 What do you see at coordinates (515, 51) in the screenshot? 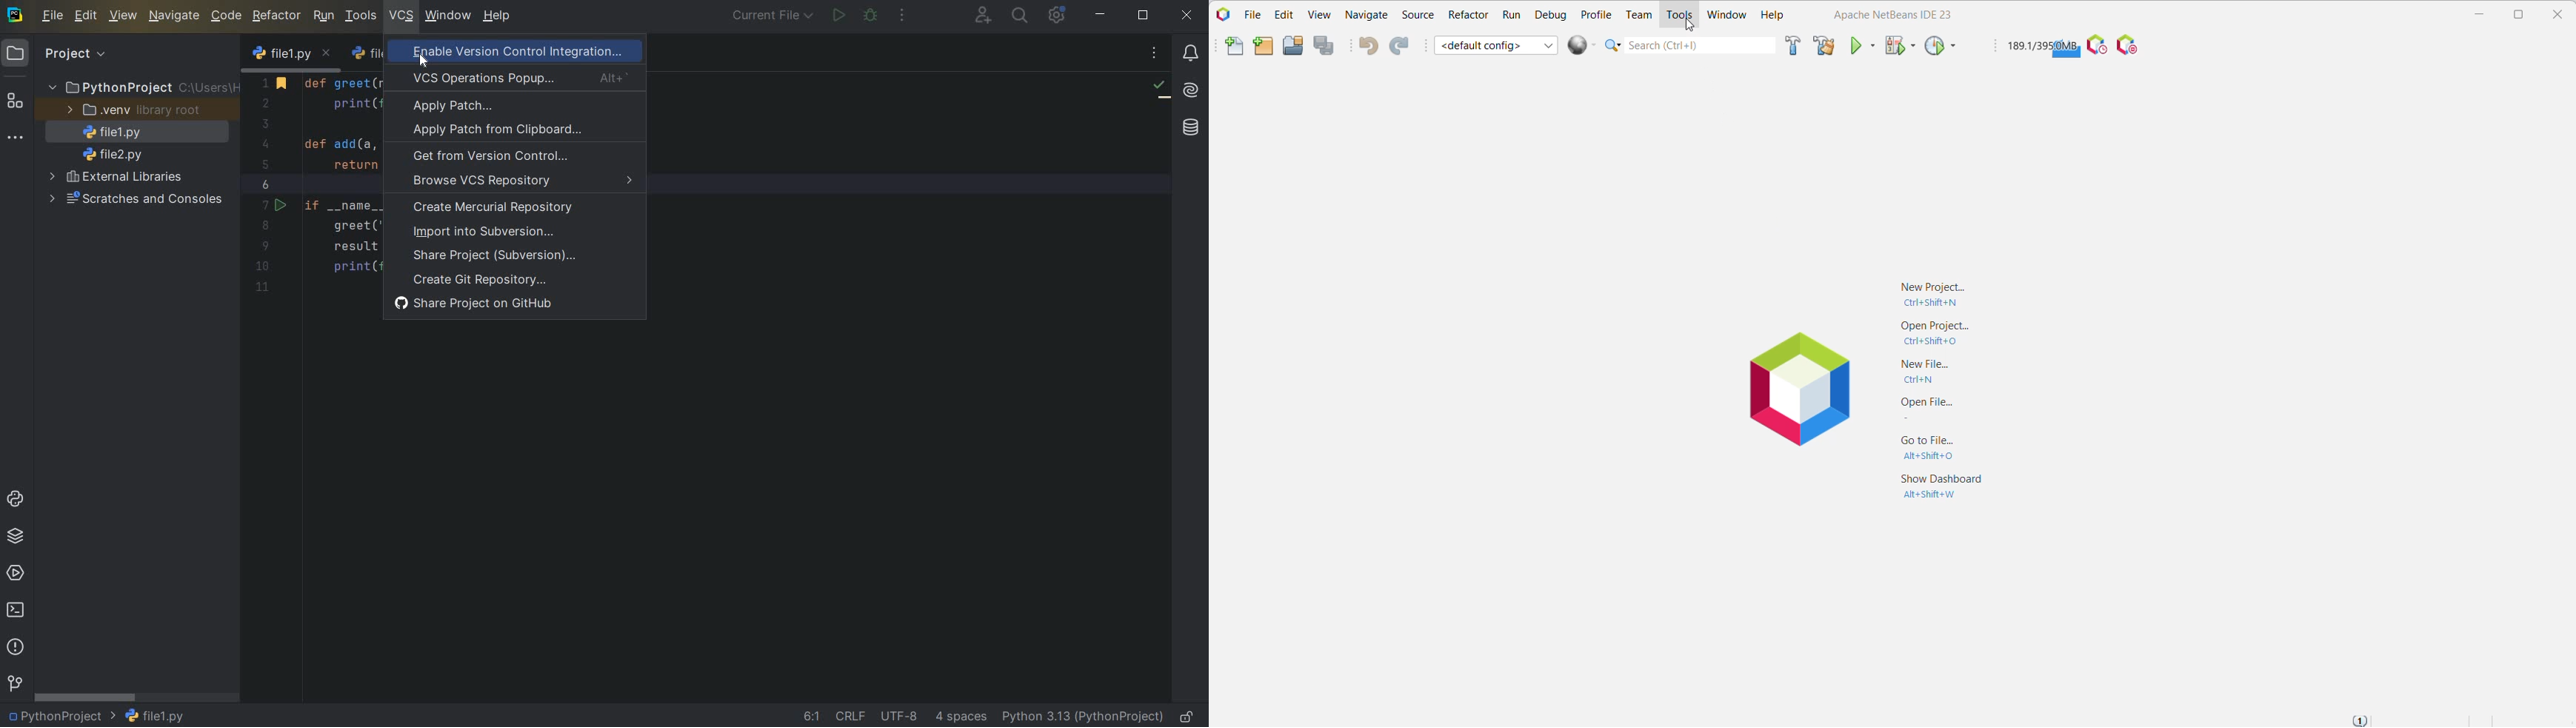
I see `enable version control integration` at bounding box center [515, 51].